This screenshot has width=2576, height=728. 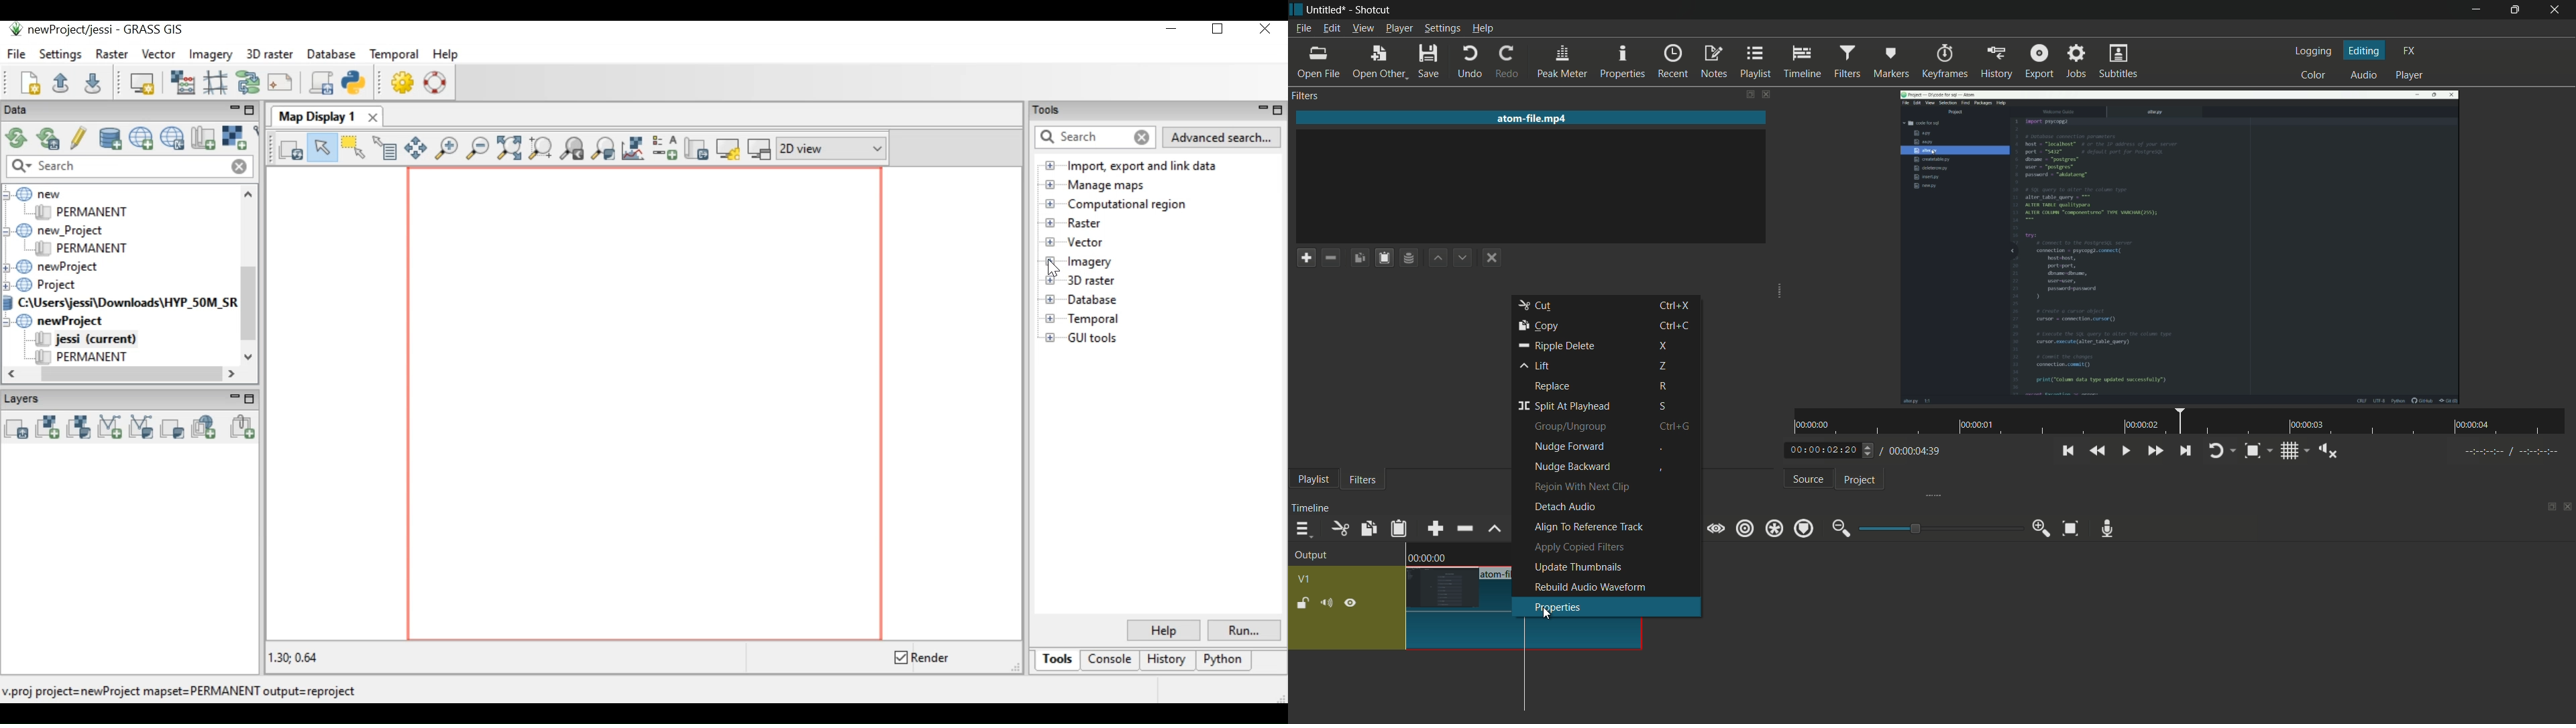 What do you see at coordinates (1569, 428) in the screenshot?
I see `group/ungroup` at bounding box center [1569, 428].